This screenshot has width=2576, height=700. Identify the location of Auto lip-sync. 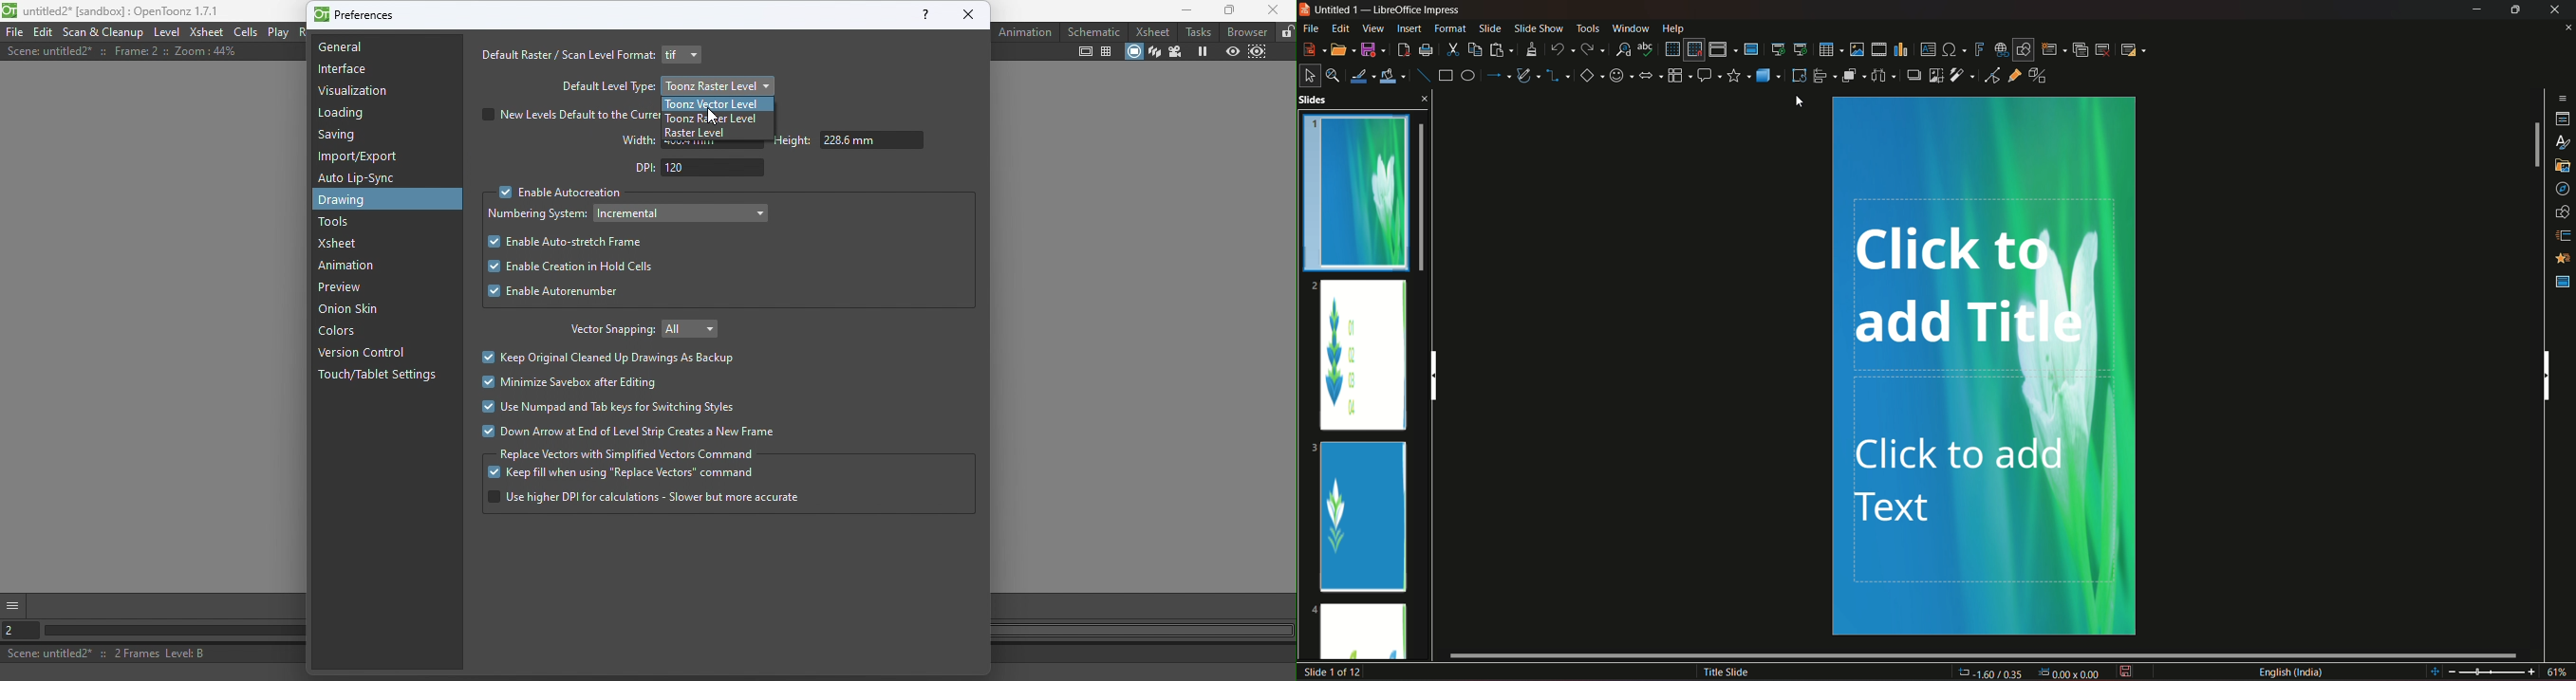
(360, 178).